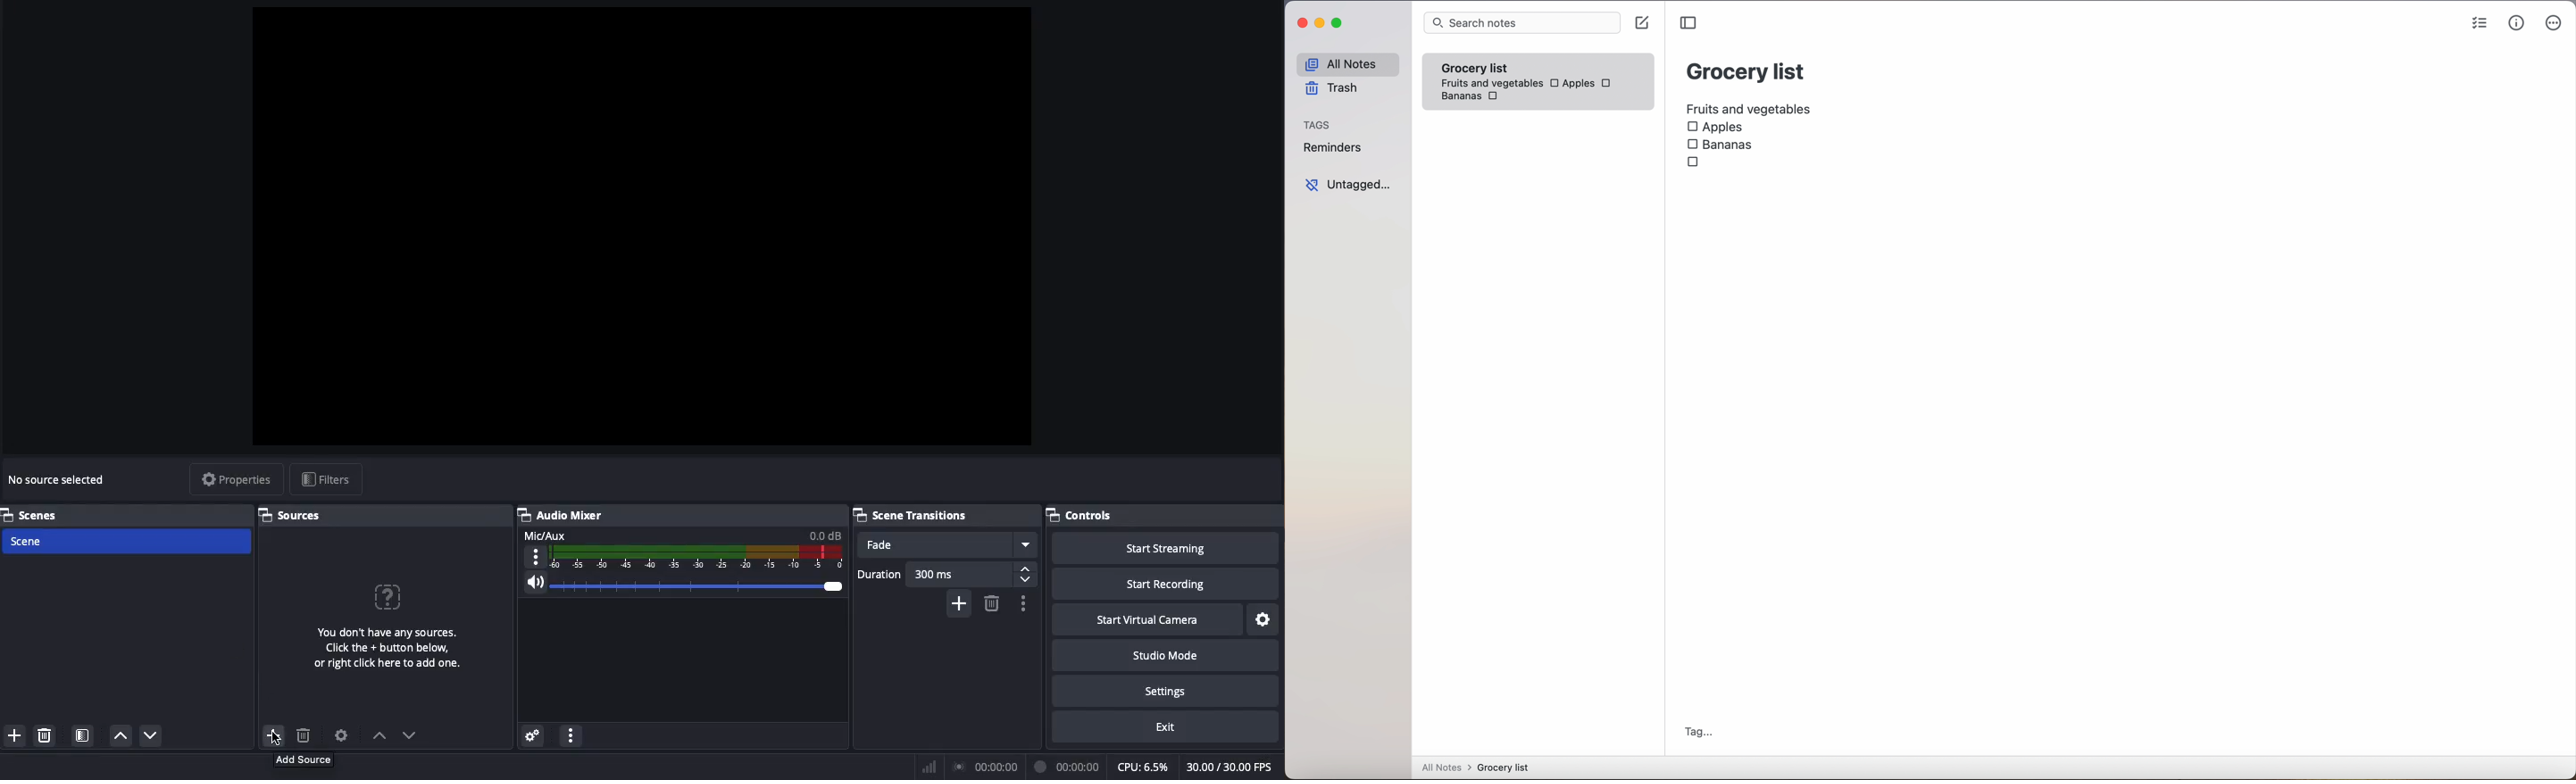 Image resolution: width=2576 pixels, height=784 pixels. I want to click on Mic aux, so click(679, 550).